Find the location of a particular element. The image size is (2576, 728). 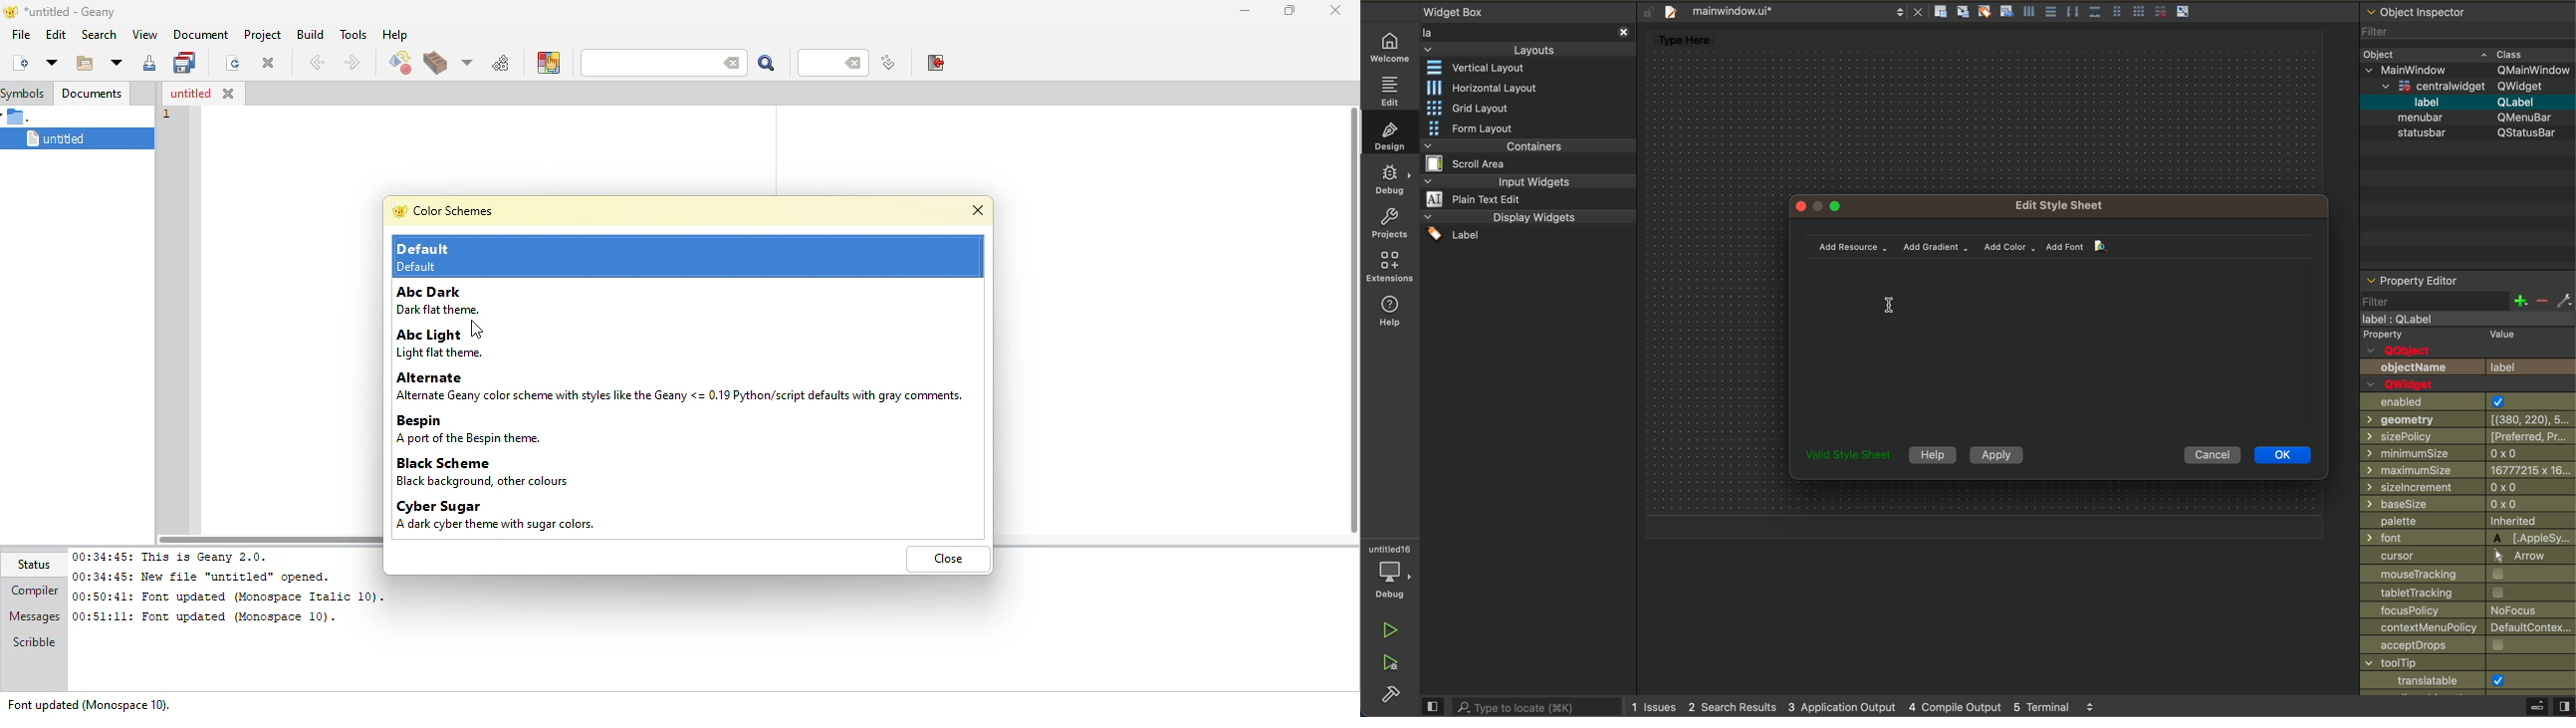

enabled is located at coordinates (2458, 402).